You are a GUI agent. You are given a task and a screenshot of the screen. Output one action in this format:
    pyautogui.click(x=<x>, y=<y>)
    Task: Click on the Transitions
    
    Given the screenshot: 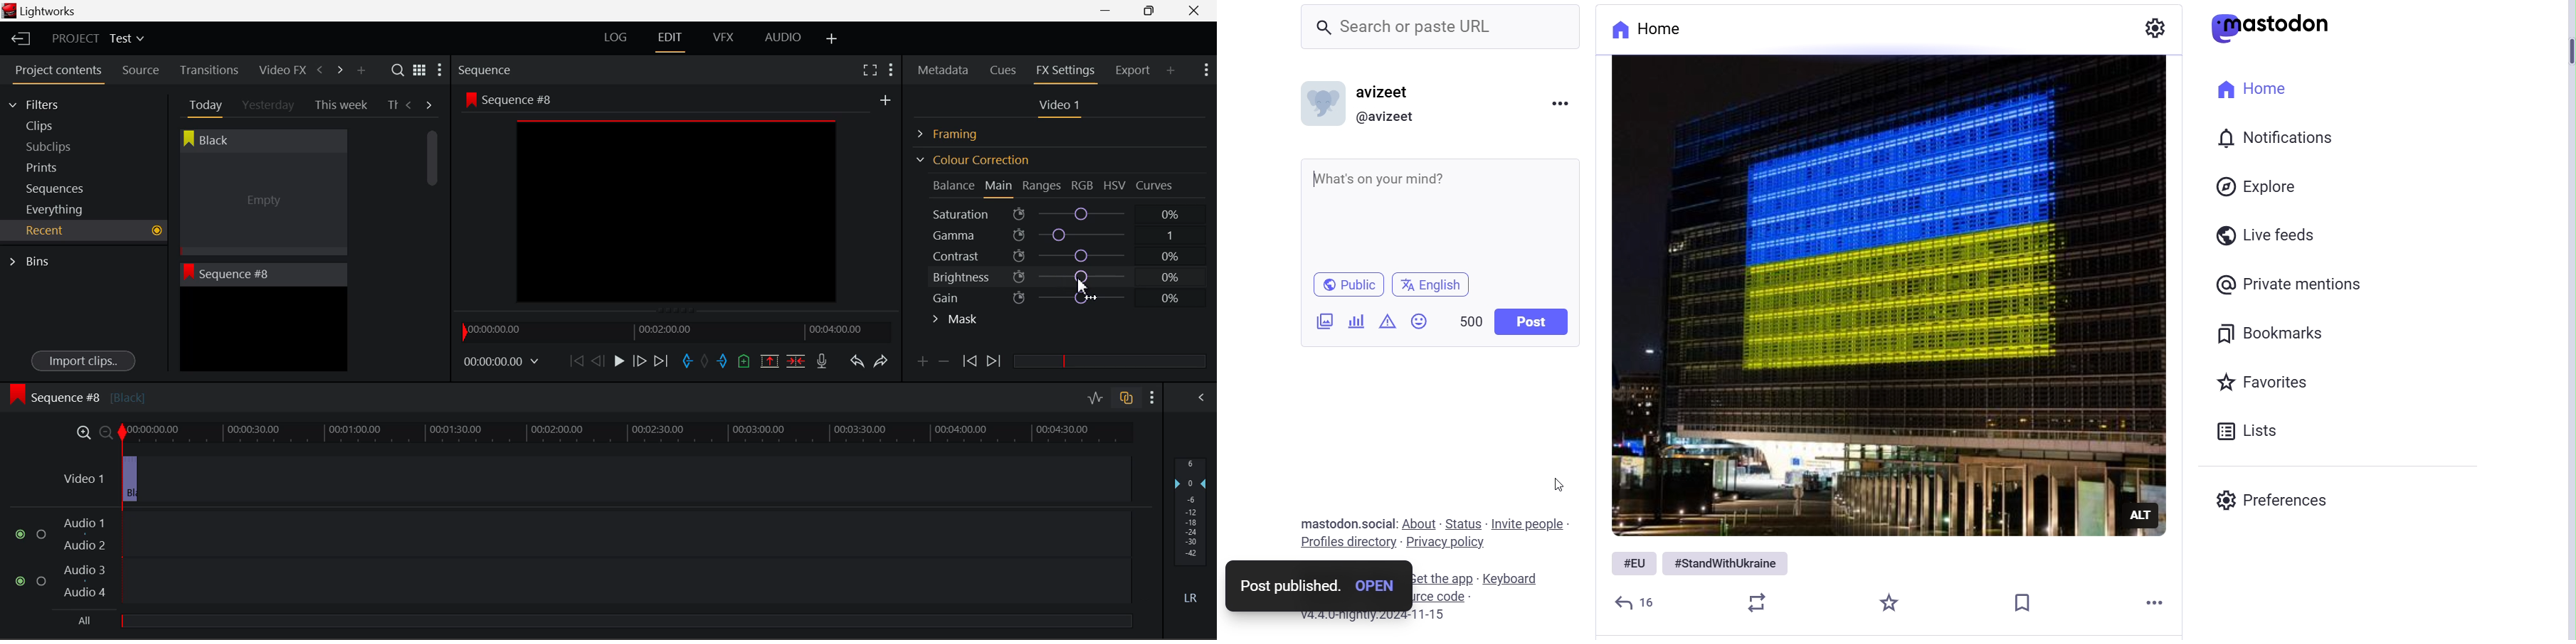 What is the action you would take?
    pyautogui.click(x=209, y=70)
    